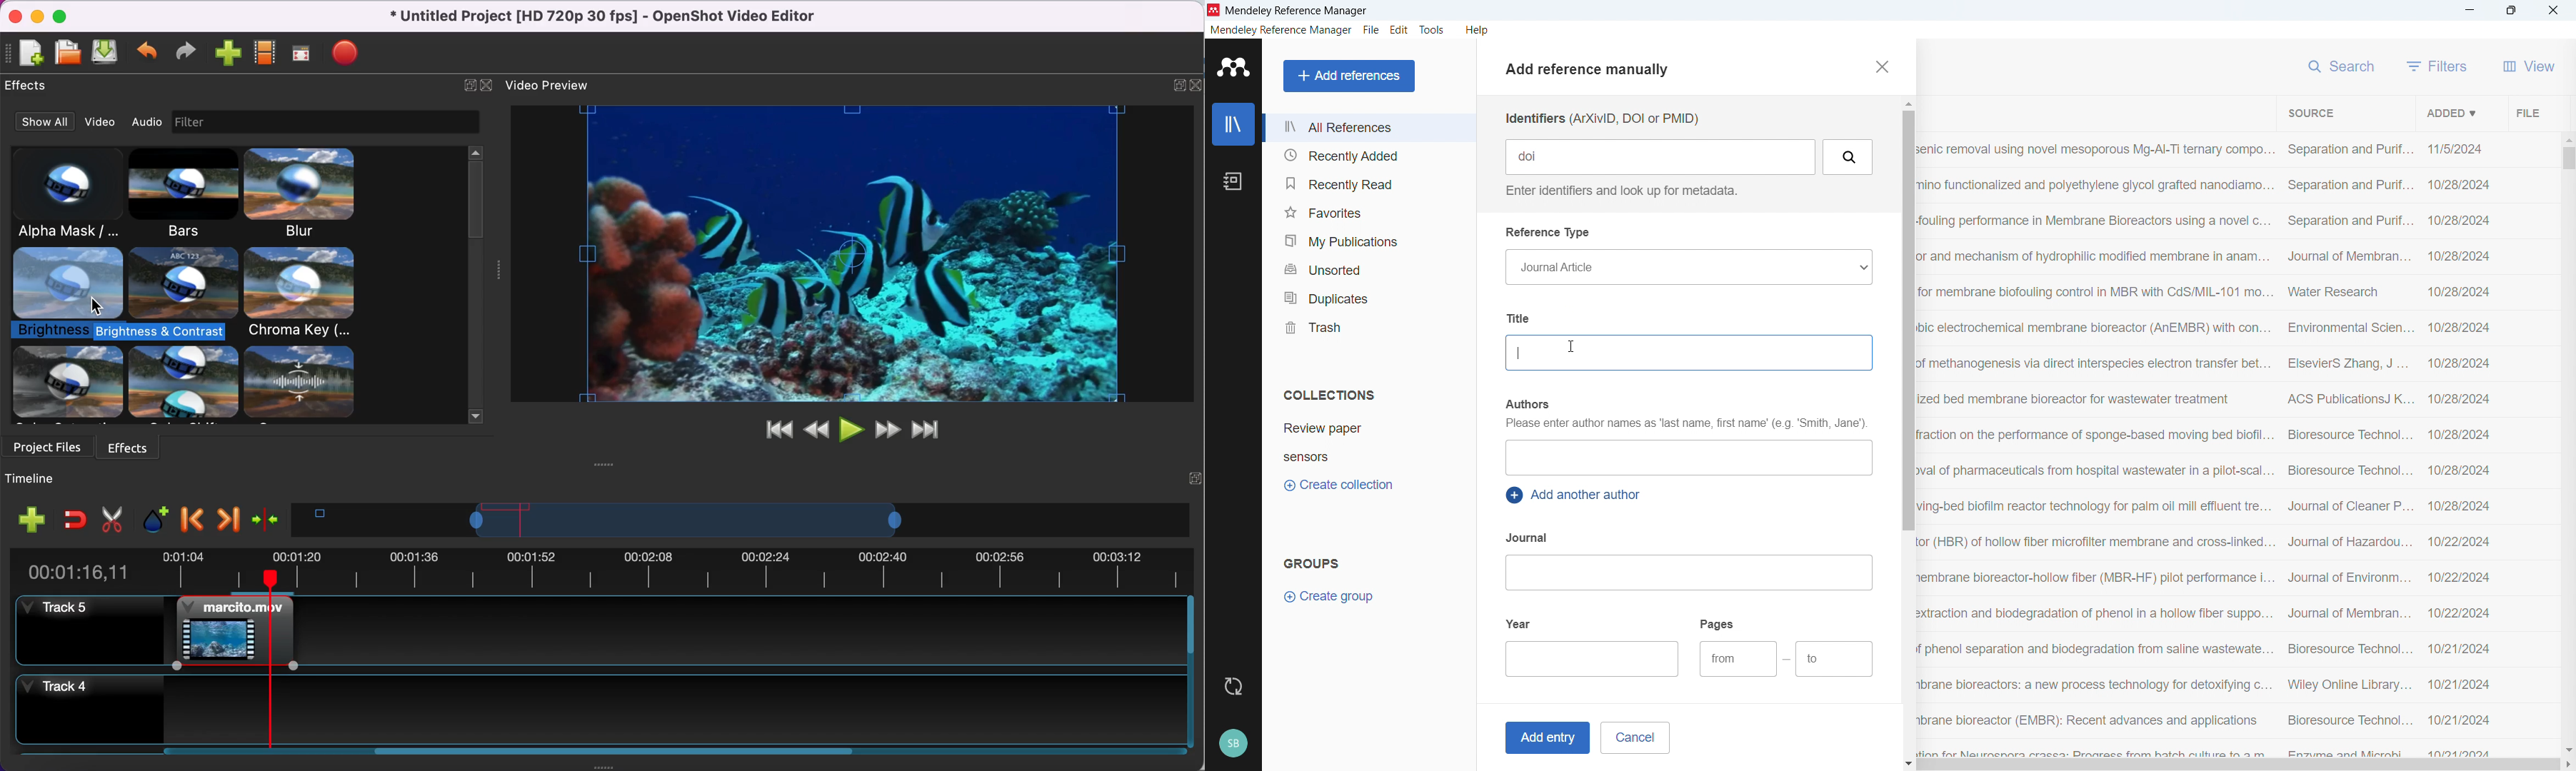  What do you see at coordinates (29, 523) in the screenshot?
I see `add track` at bounding box center [29, 523].